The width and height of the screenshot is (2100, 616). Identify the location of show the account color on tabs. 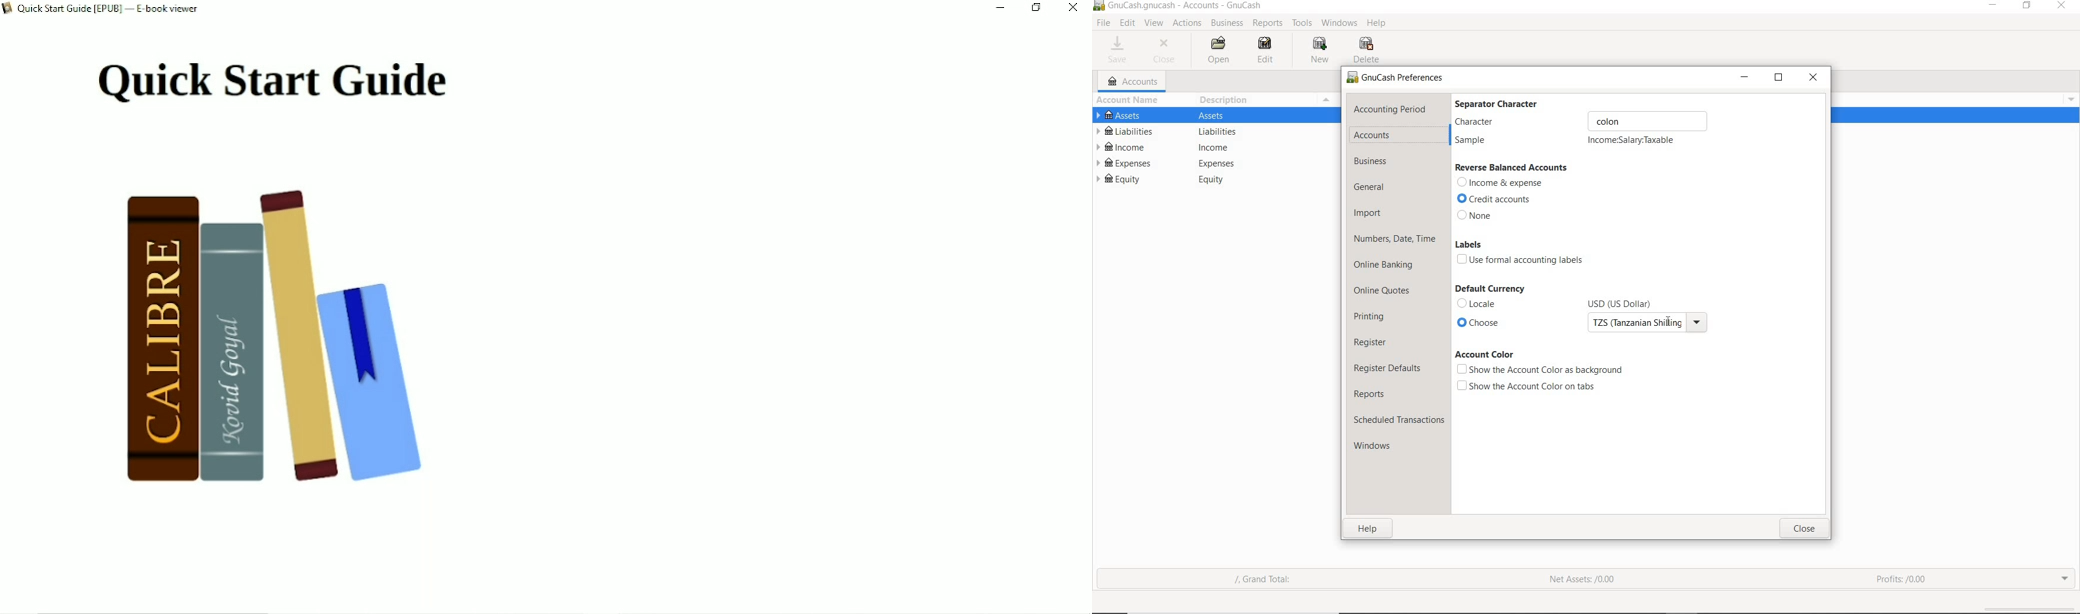
(1528, 386).